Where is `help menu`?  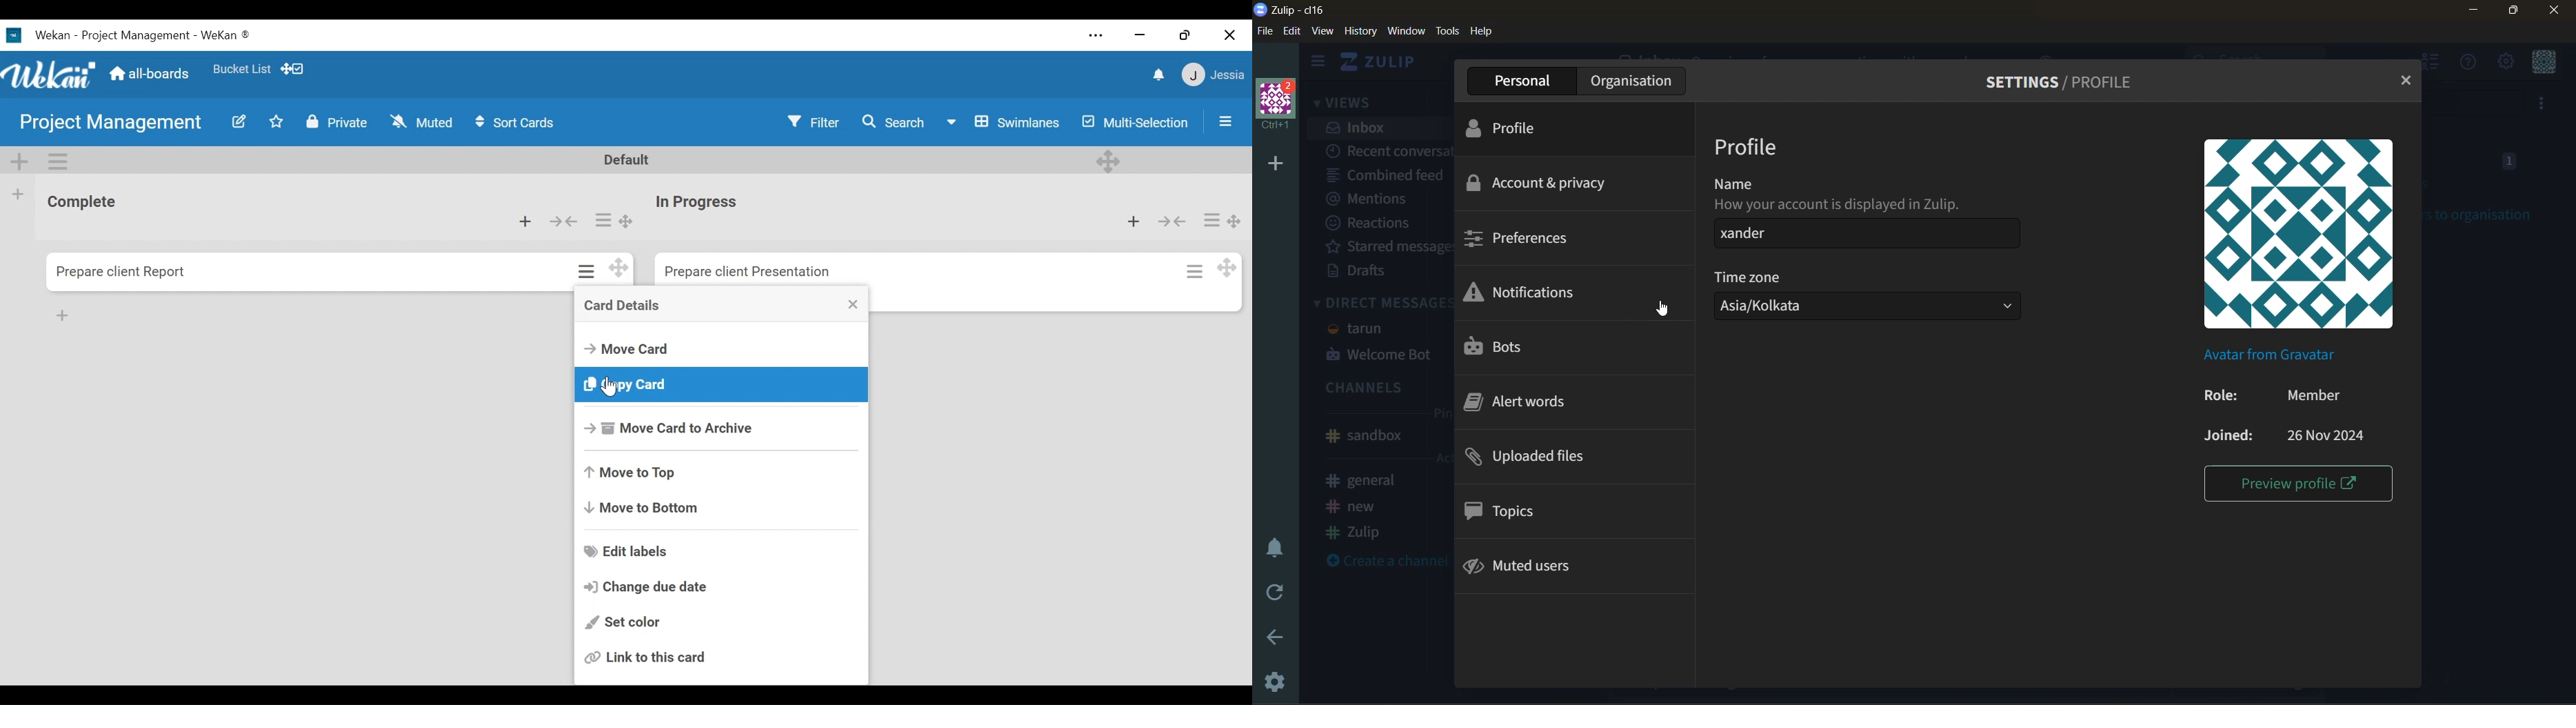 help menu is located at coordinates (2463, 62).